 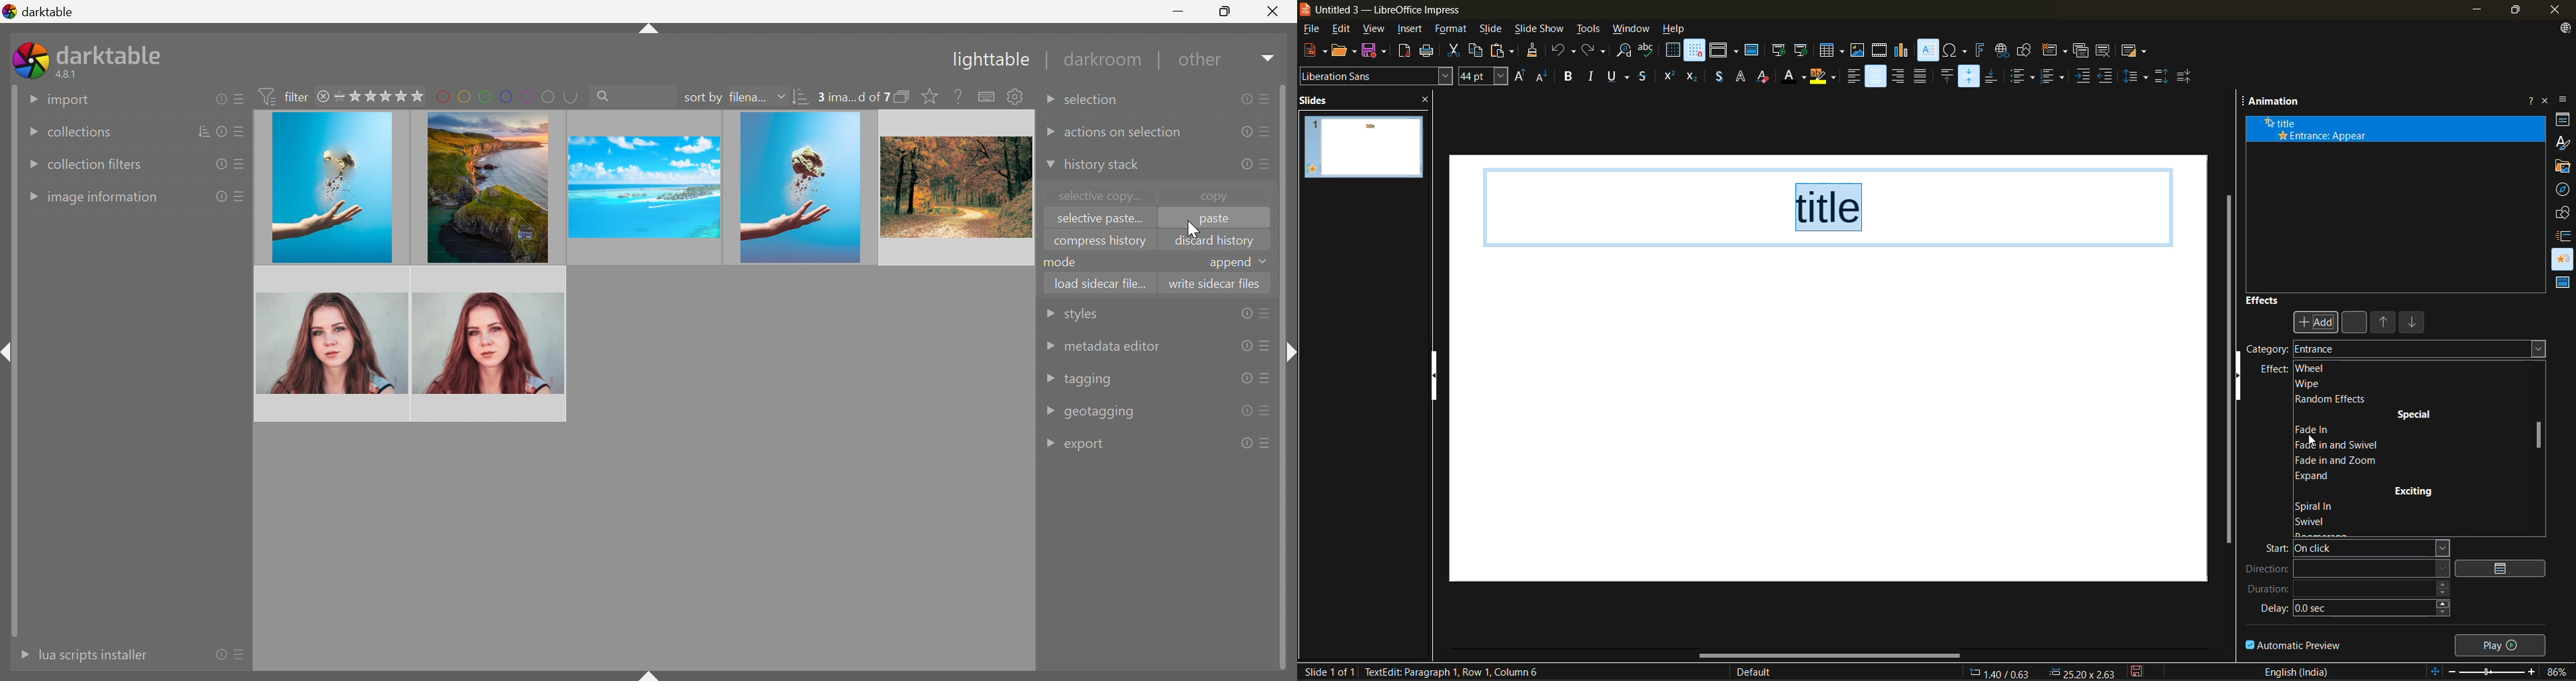 I want to click on shift+ctrl+b, so click(x=650, y=673).